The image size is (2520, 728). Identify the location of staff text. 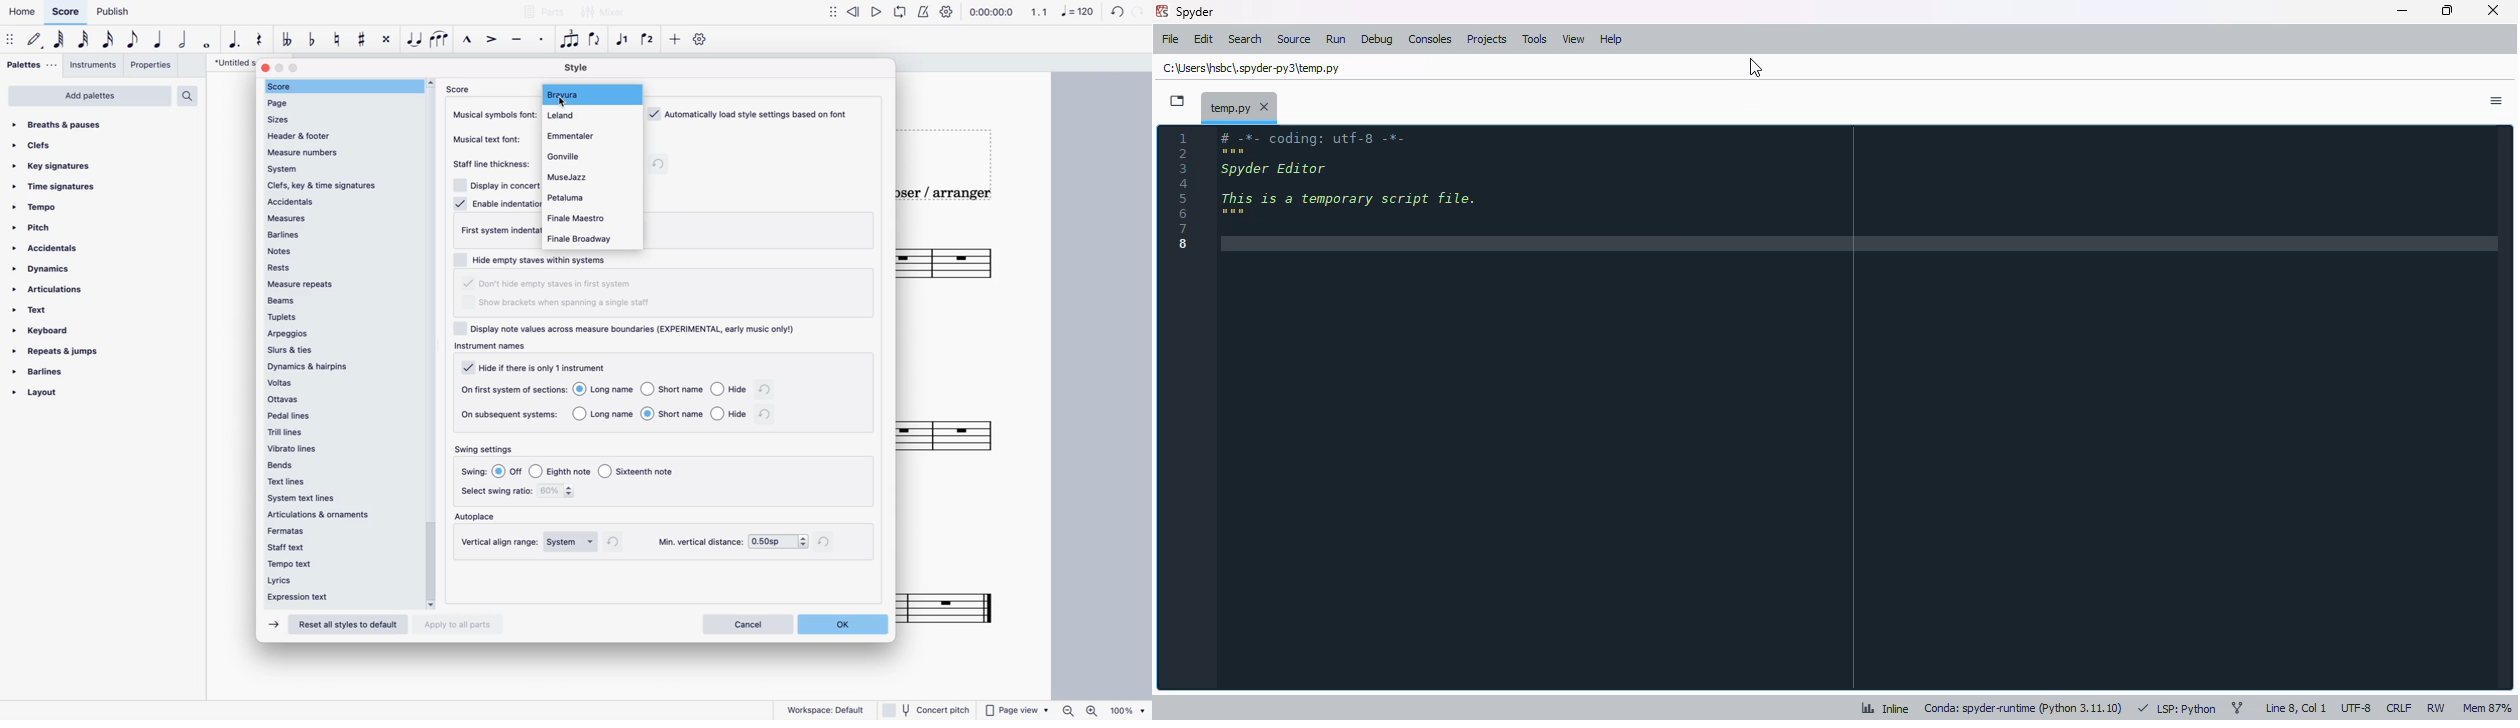
(338, 546).